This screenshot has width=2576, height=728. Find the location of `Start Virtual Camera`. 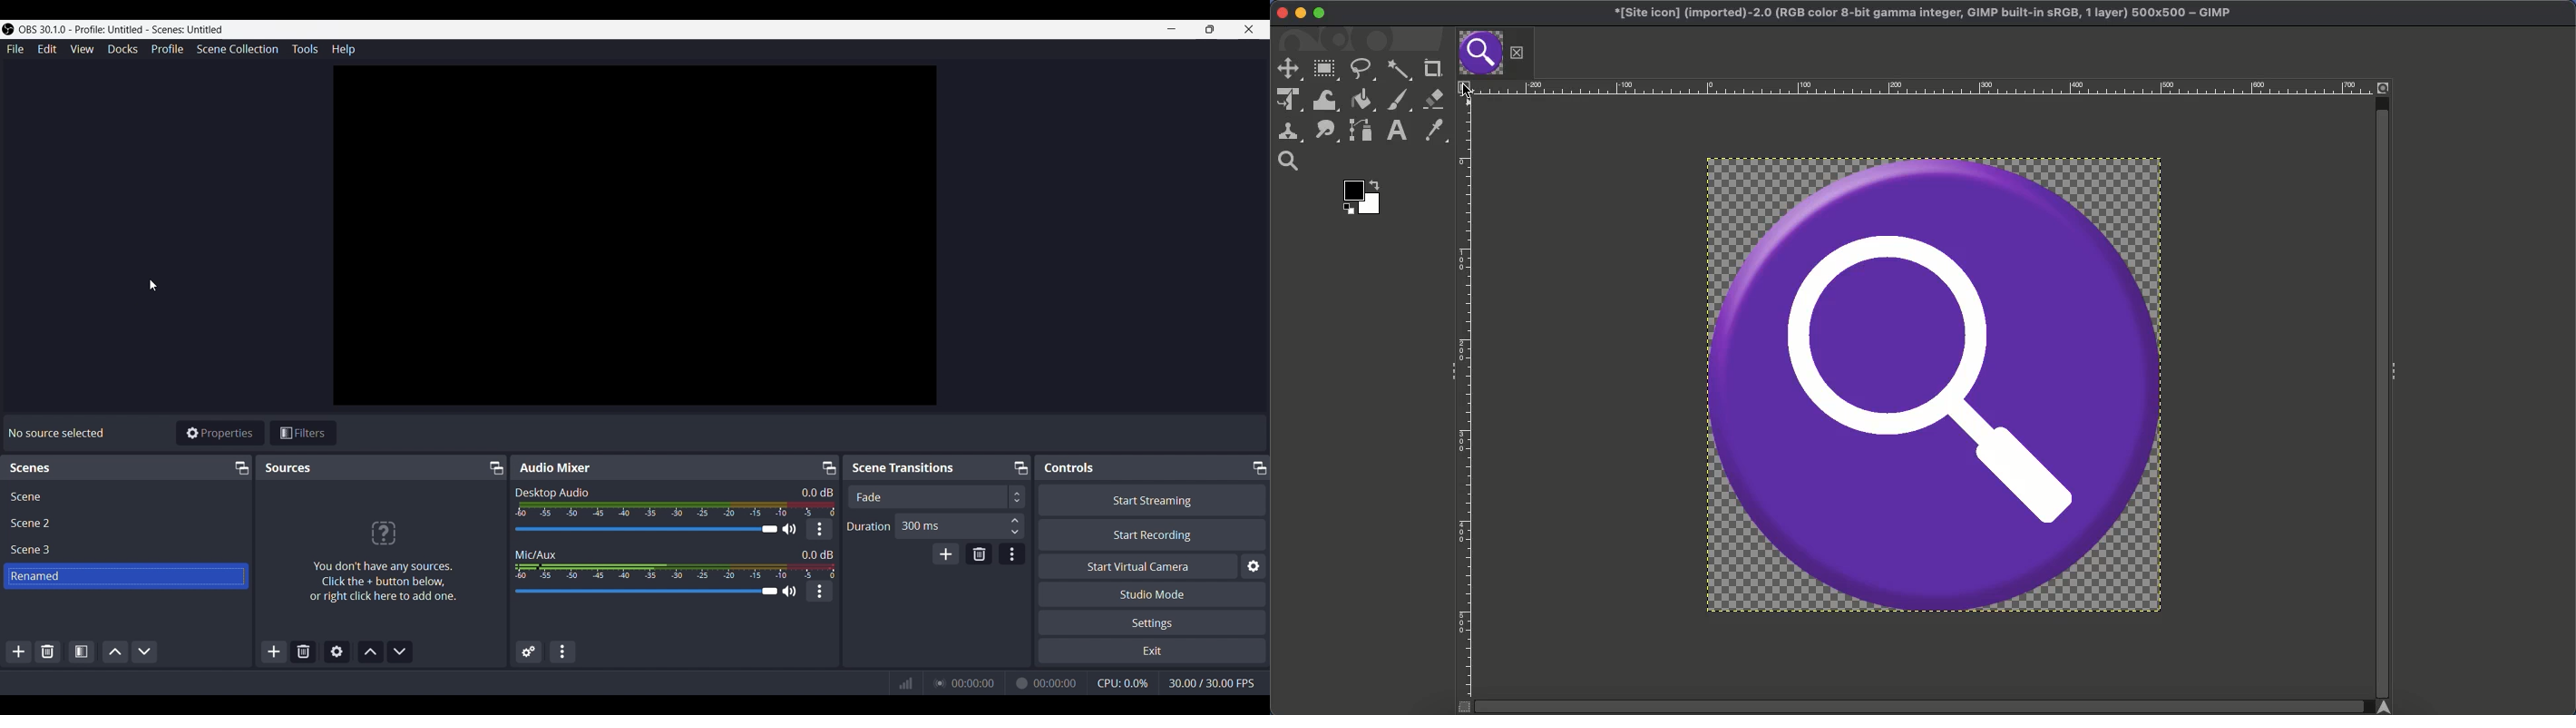

Start Virtual Camera is located at coordinates (1138, 567).